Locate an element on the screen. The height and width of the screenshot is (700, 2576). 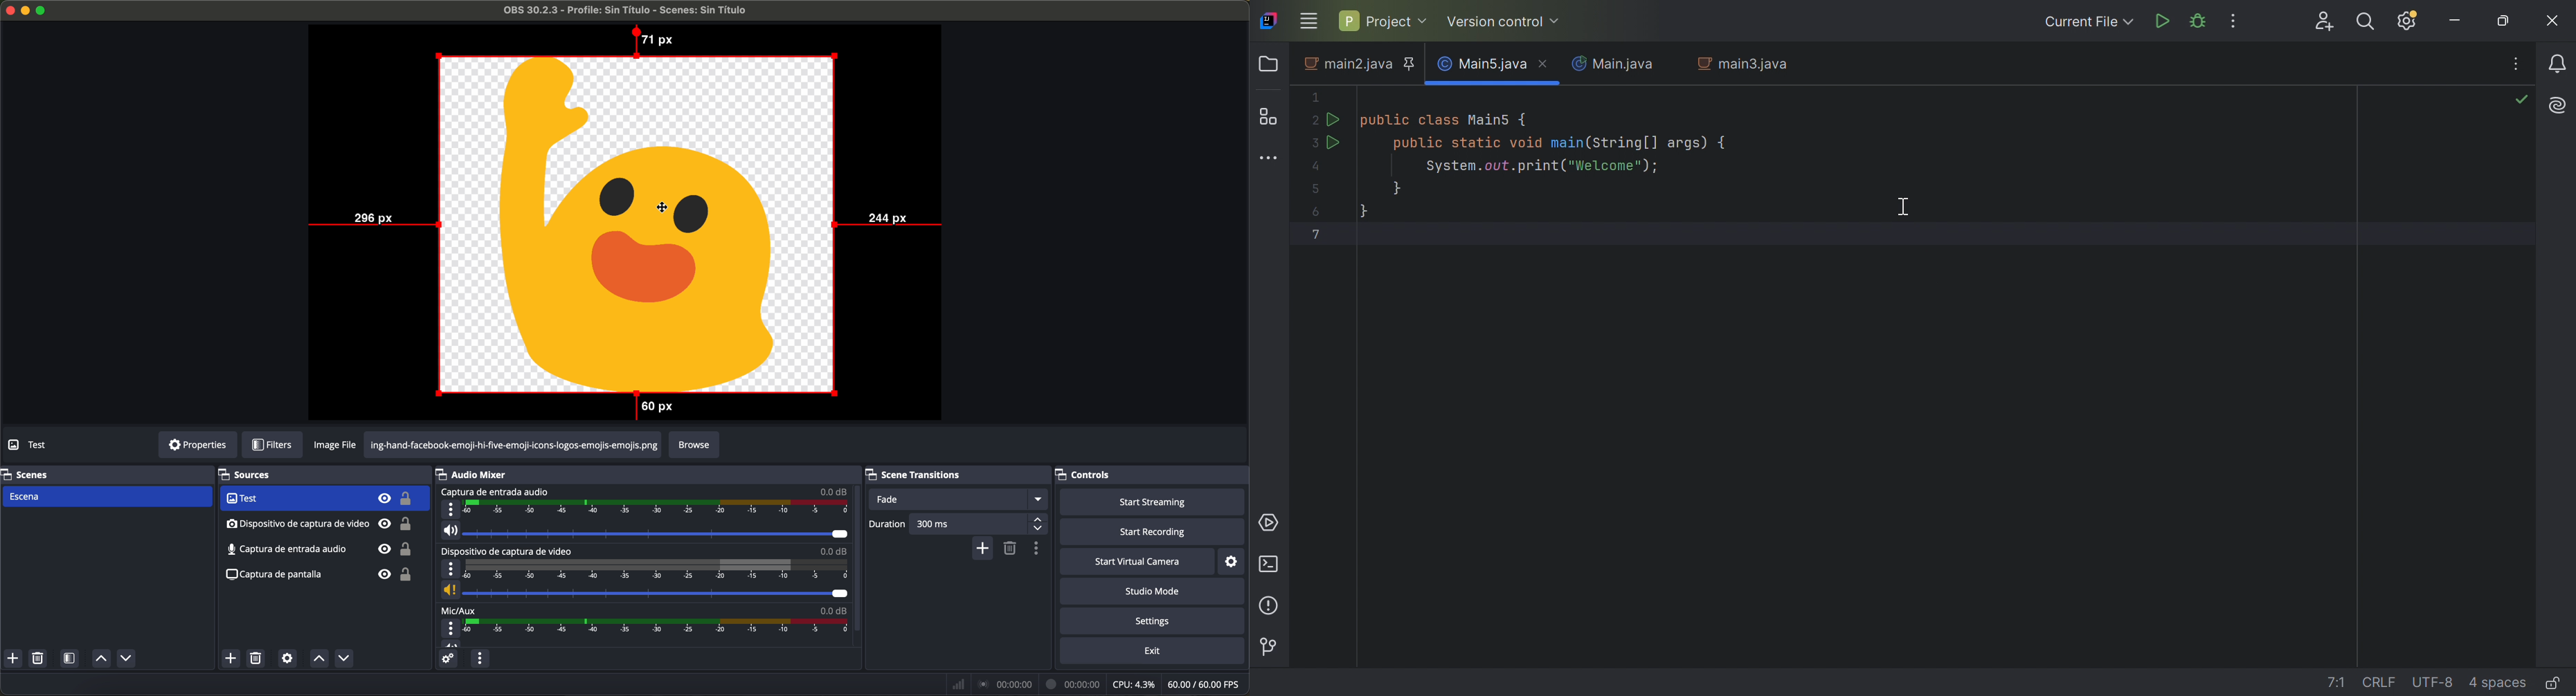
settings is located at coordinates (1236, 561).